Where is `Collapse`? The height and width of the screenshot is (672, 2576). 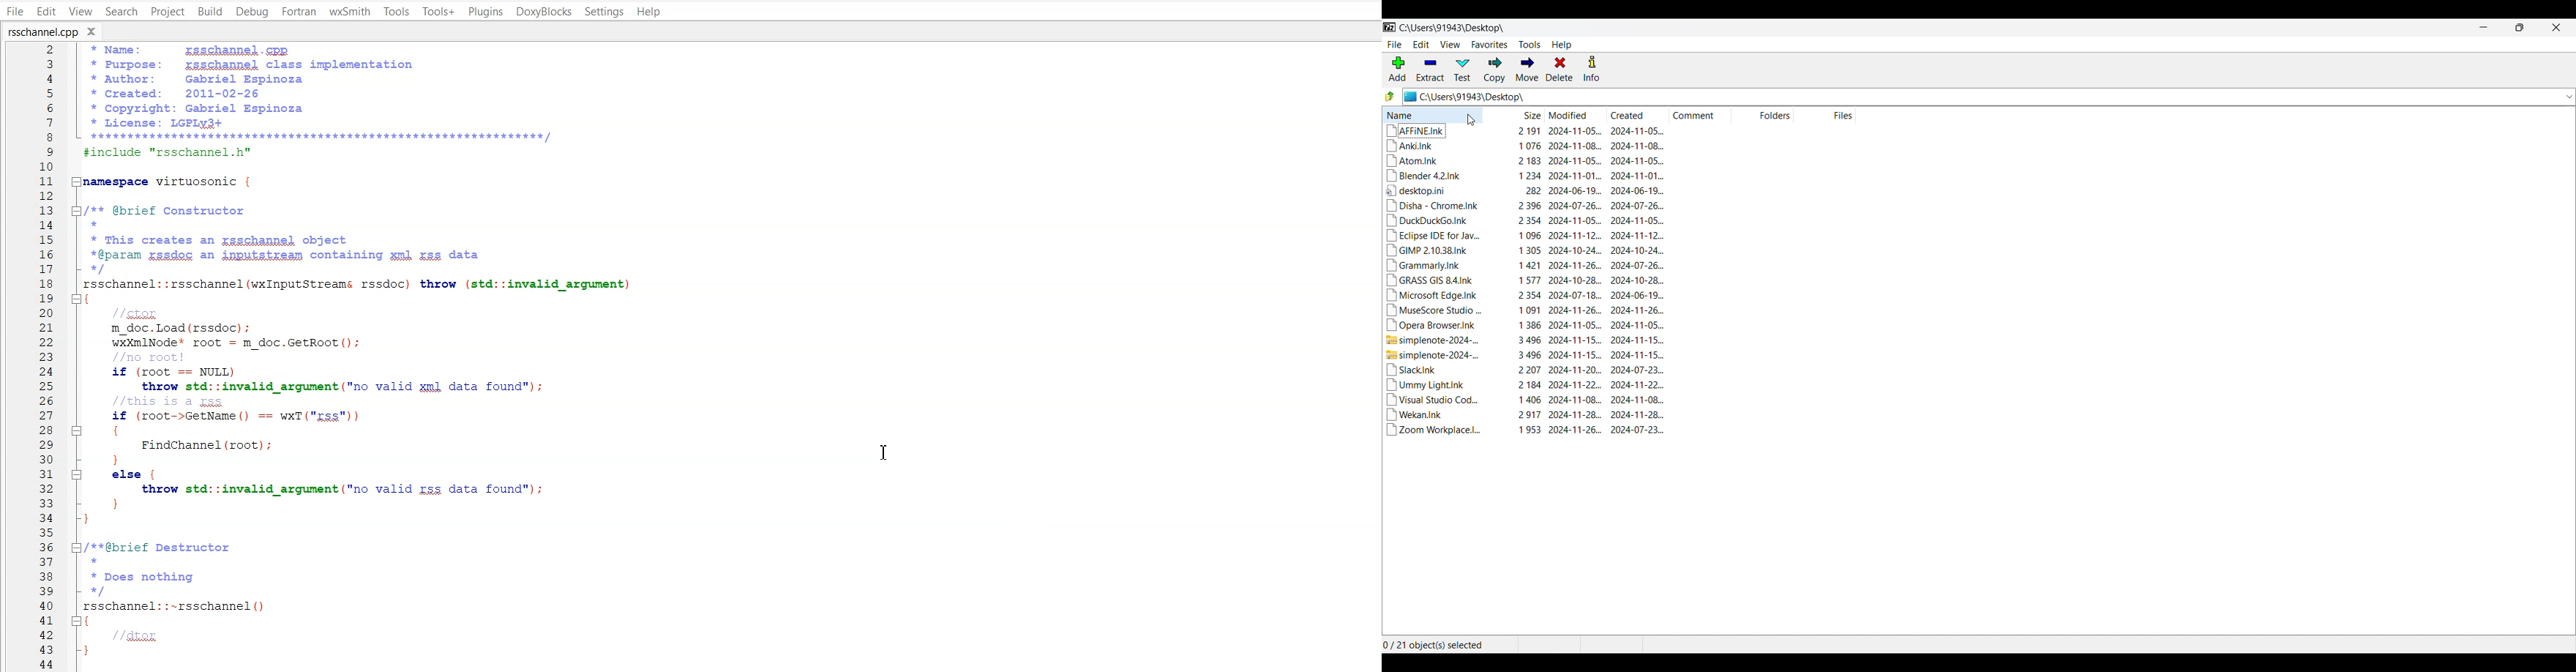 Collapse is located at coordinates (78, 548).